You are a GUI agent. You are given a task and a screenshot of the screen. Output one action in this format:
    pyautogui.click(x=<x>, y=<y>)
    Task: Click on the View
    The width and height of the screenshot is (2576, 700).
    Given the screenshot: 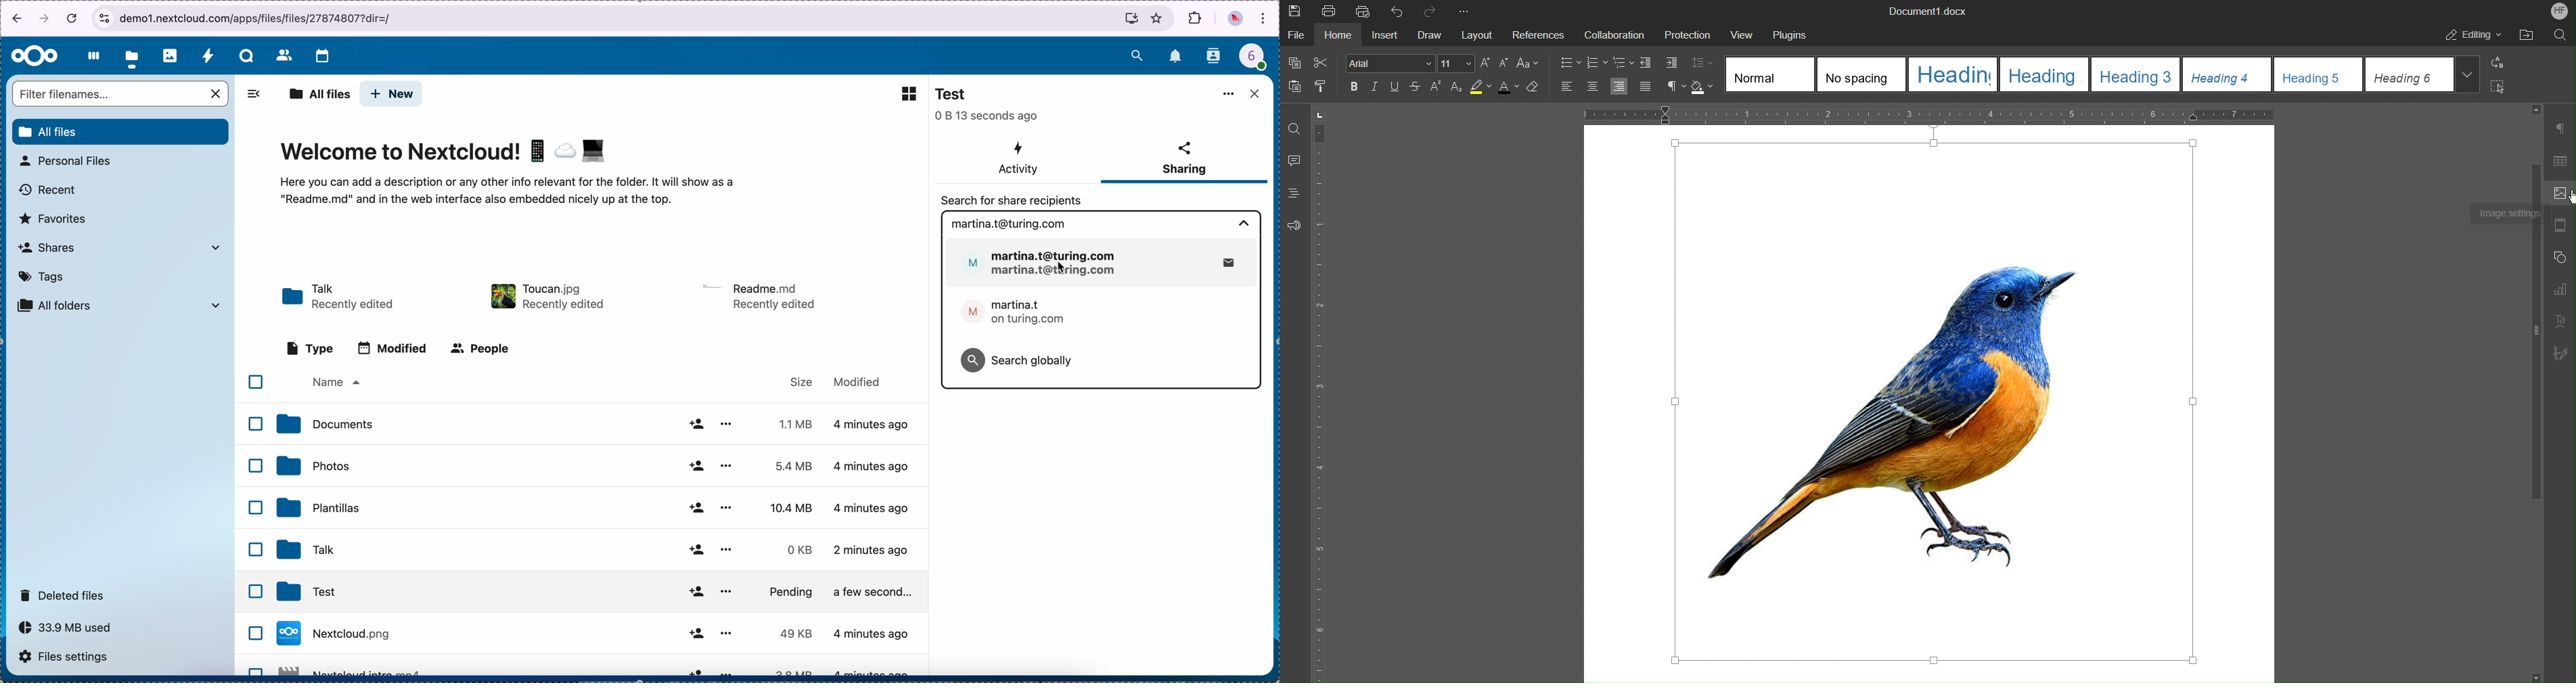 What is the action you would take?
    pyautogui.click(x=1735, y=32)
    